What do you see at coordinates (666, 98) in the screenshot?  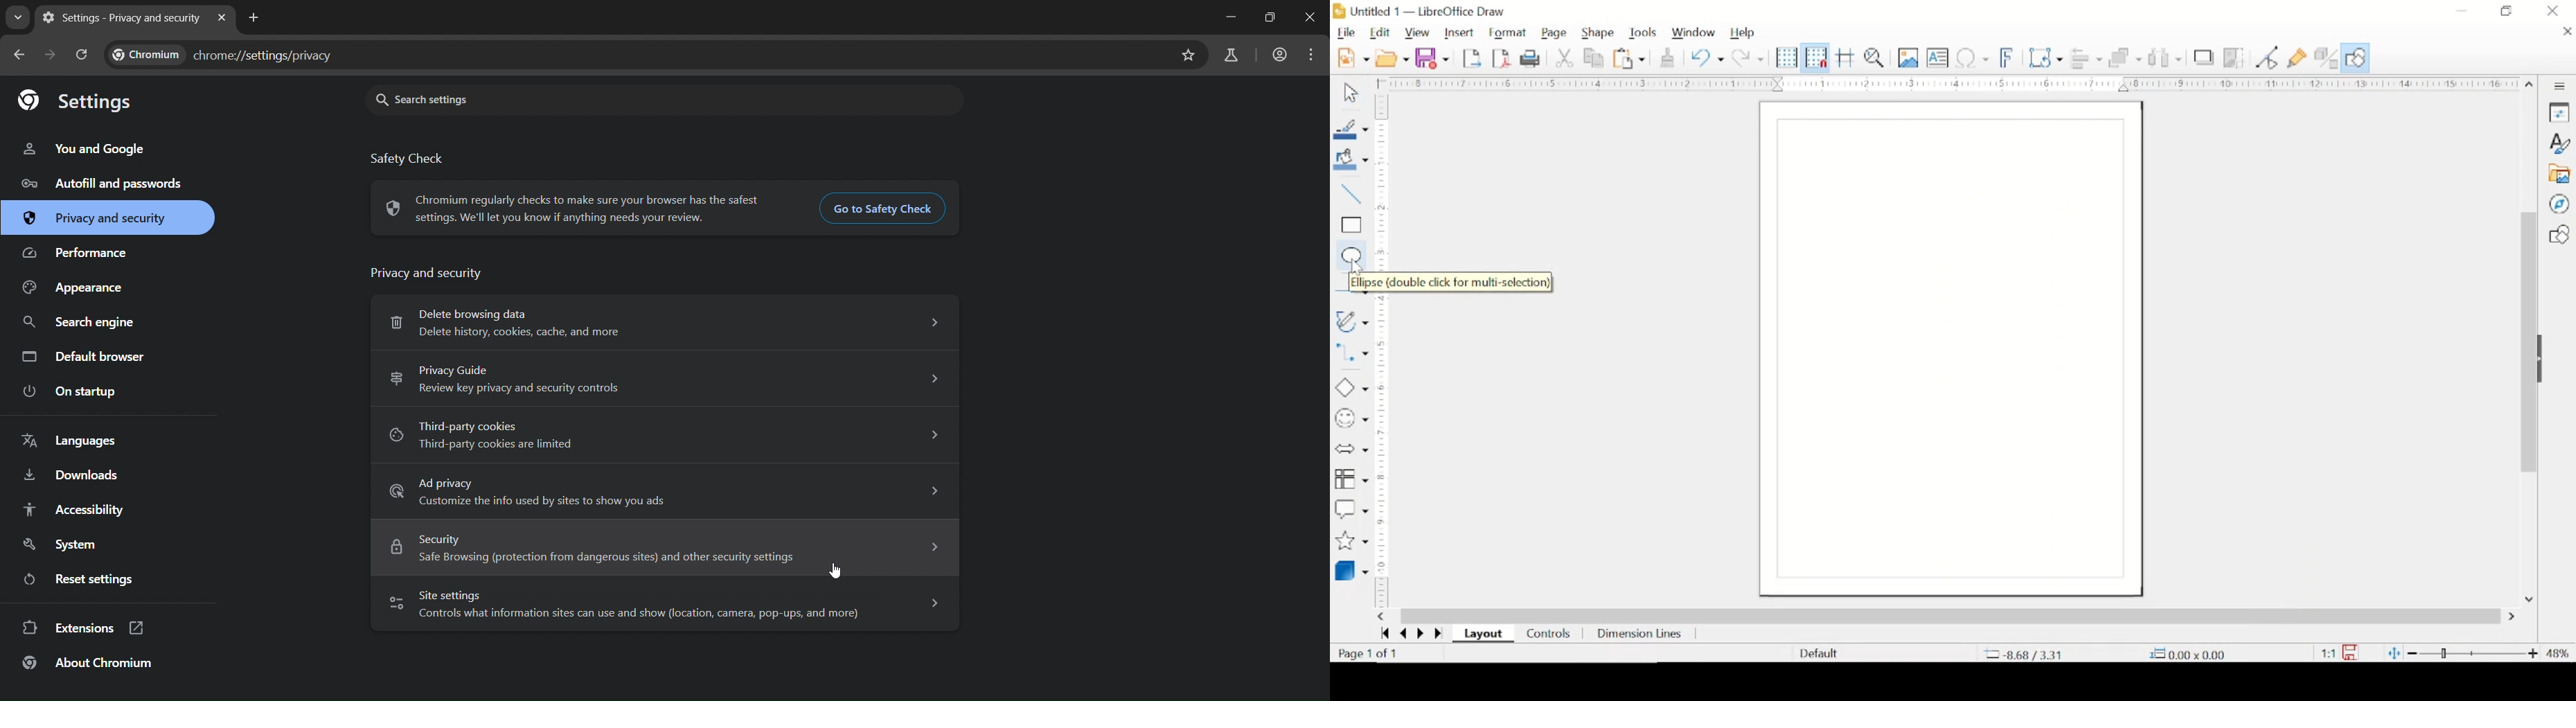 I see `search settings` at bounding box center [666, 98].